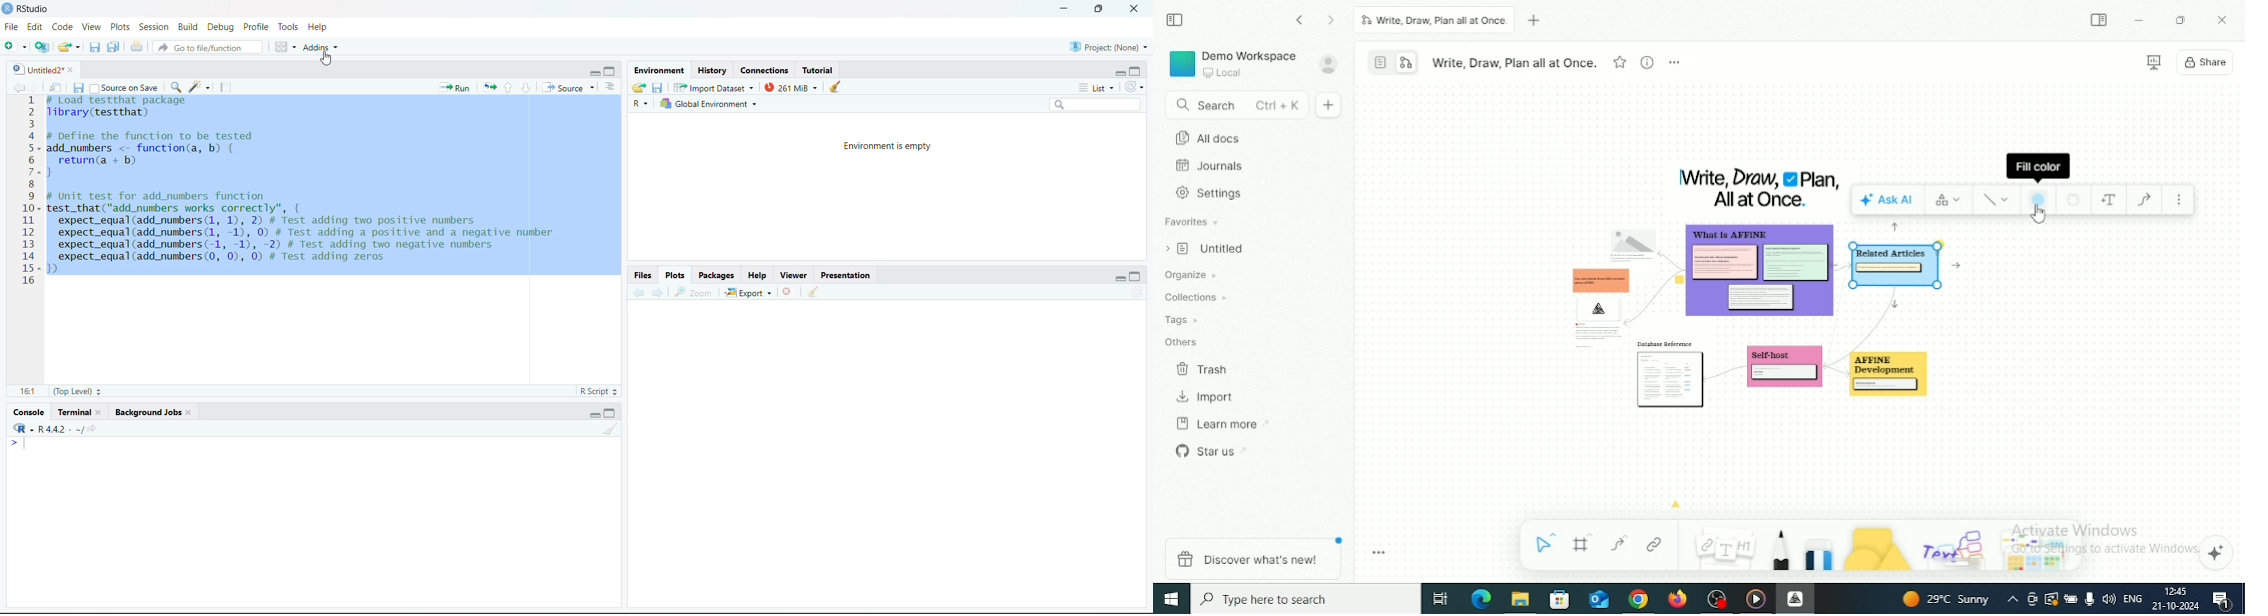  Describe the element at coordinates (30, 192) in the screenshot. I see `Numbering line` at that location.